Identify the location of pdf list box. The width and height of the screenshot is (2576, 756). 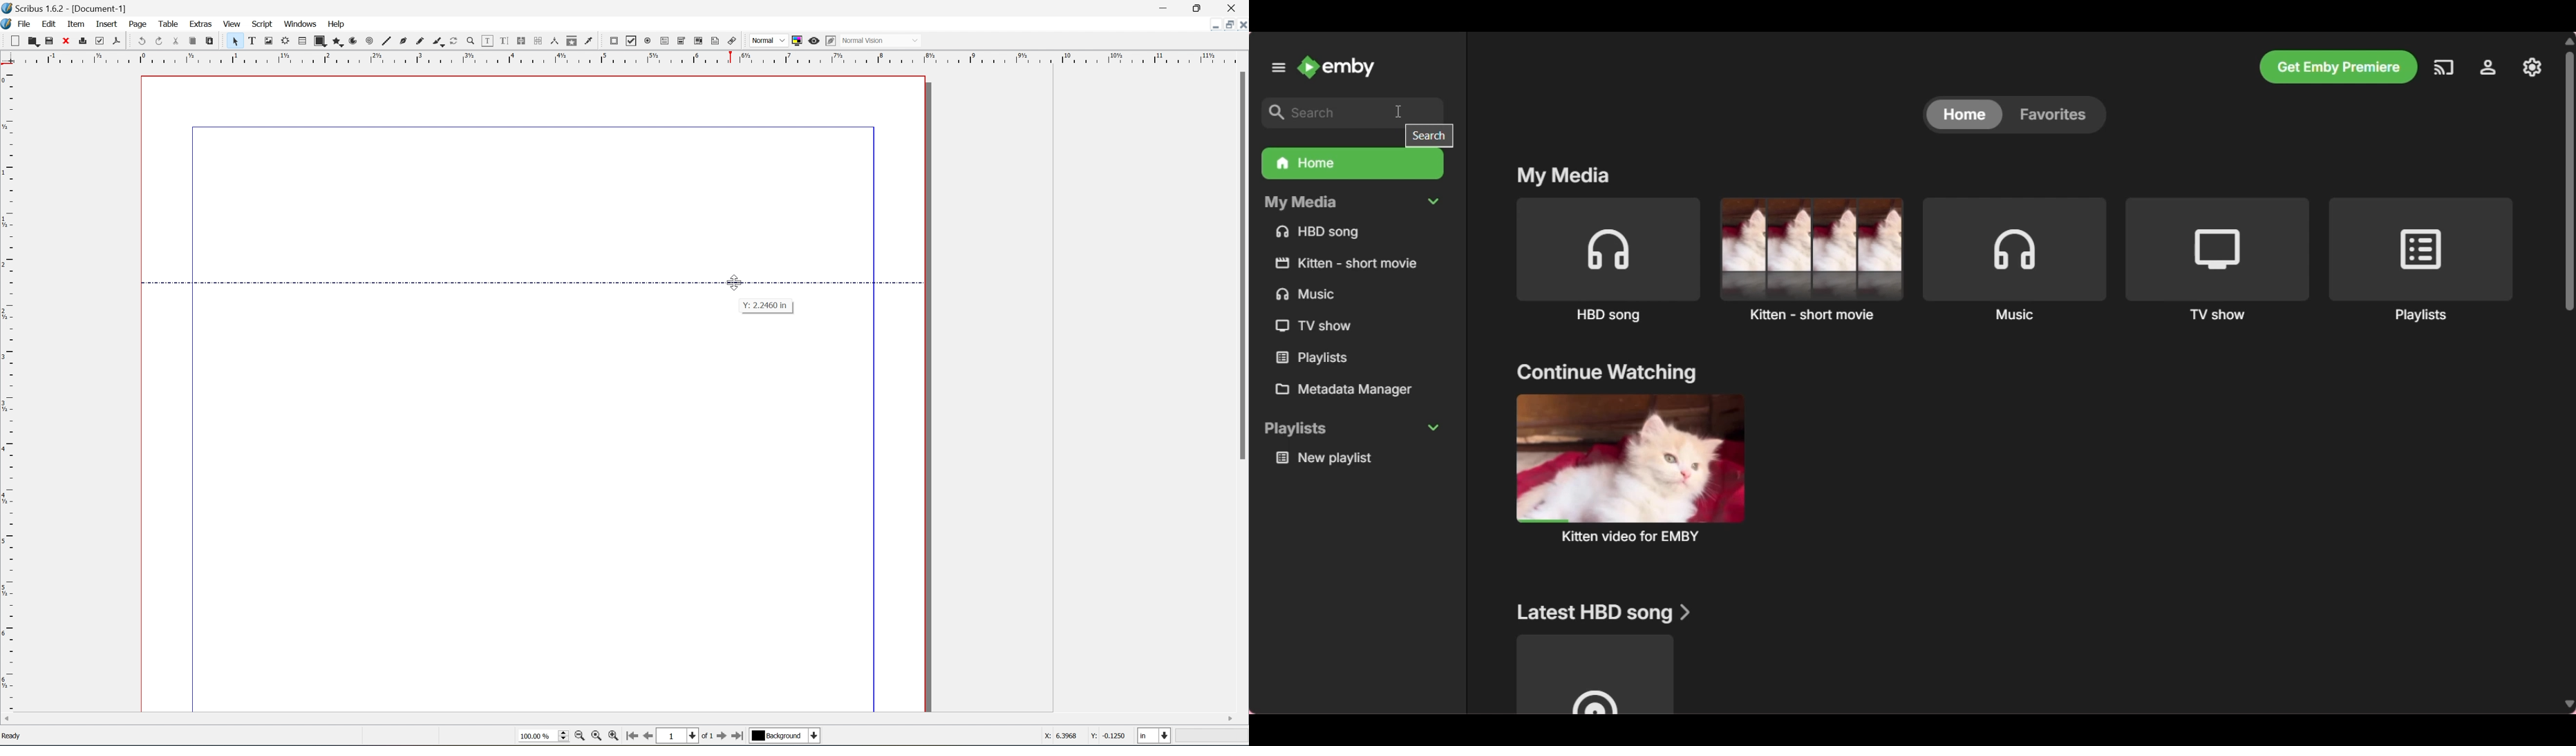
(700, 41).